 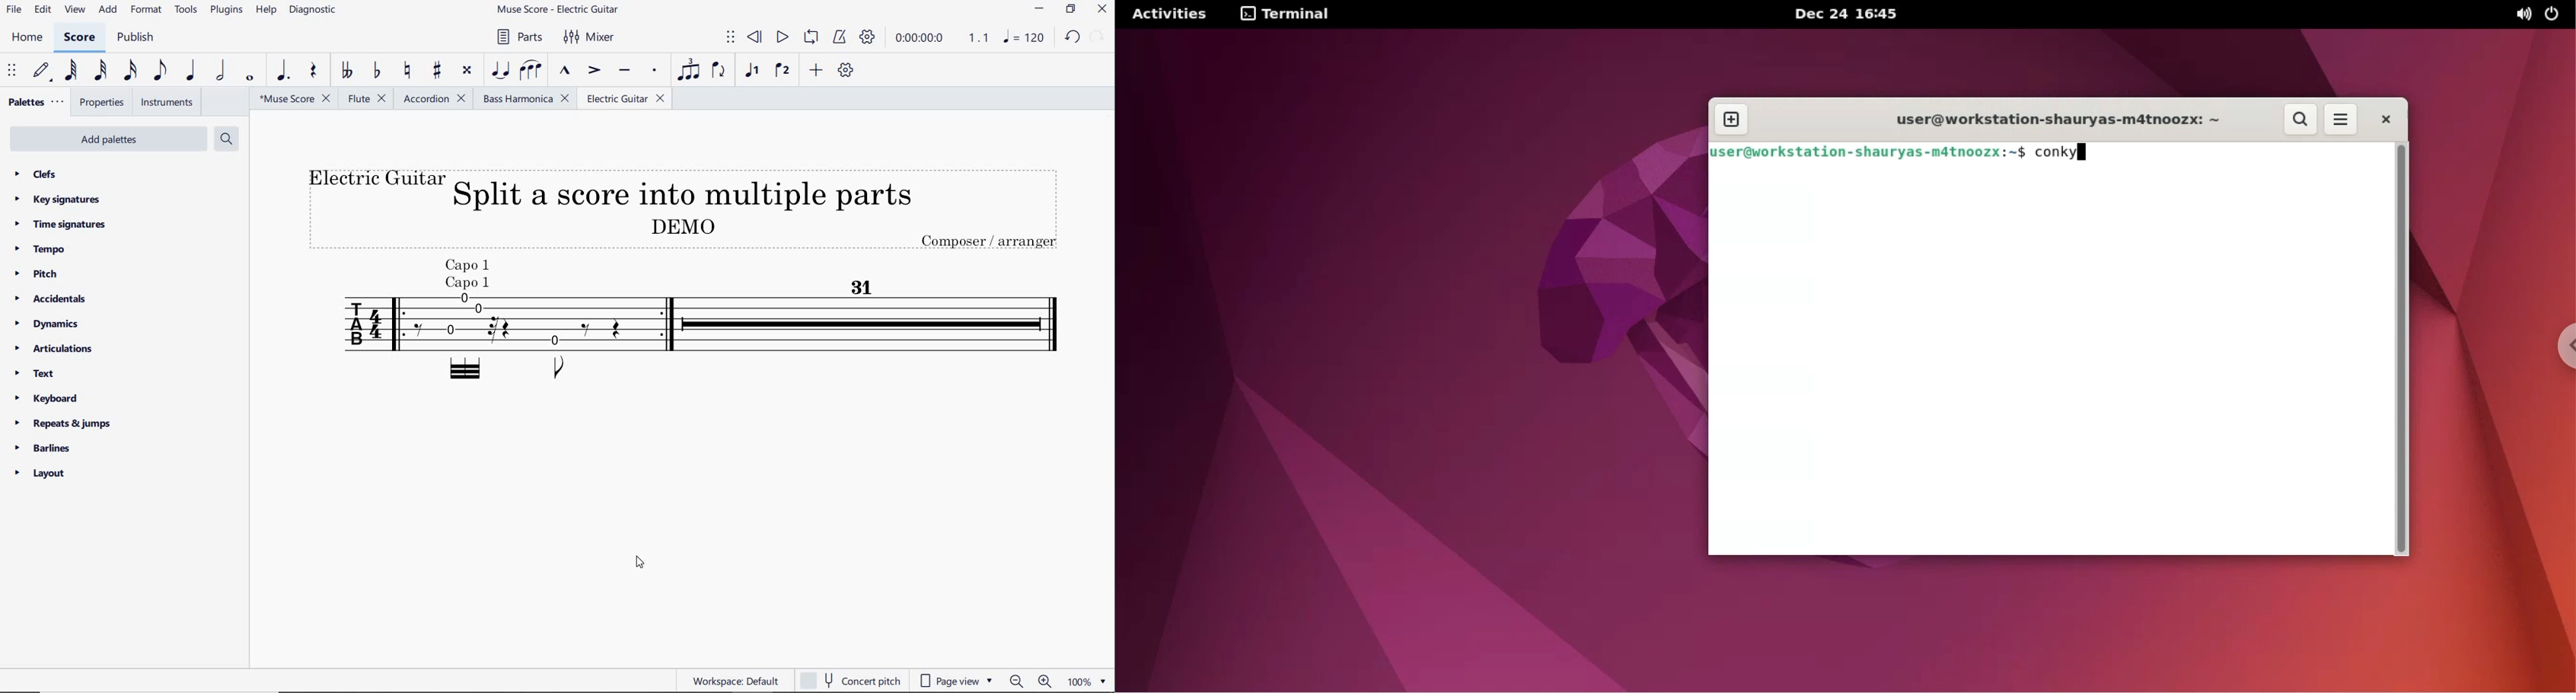 I want to click on tuplet, so click(x=689, y=70).